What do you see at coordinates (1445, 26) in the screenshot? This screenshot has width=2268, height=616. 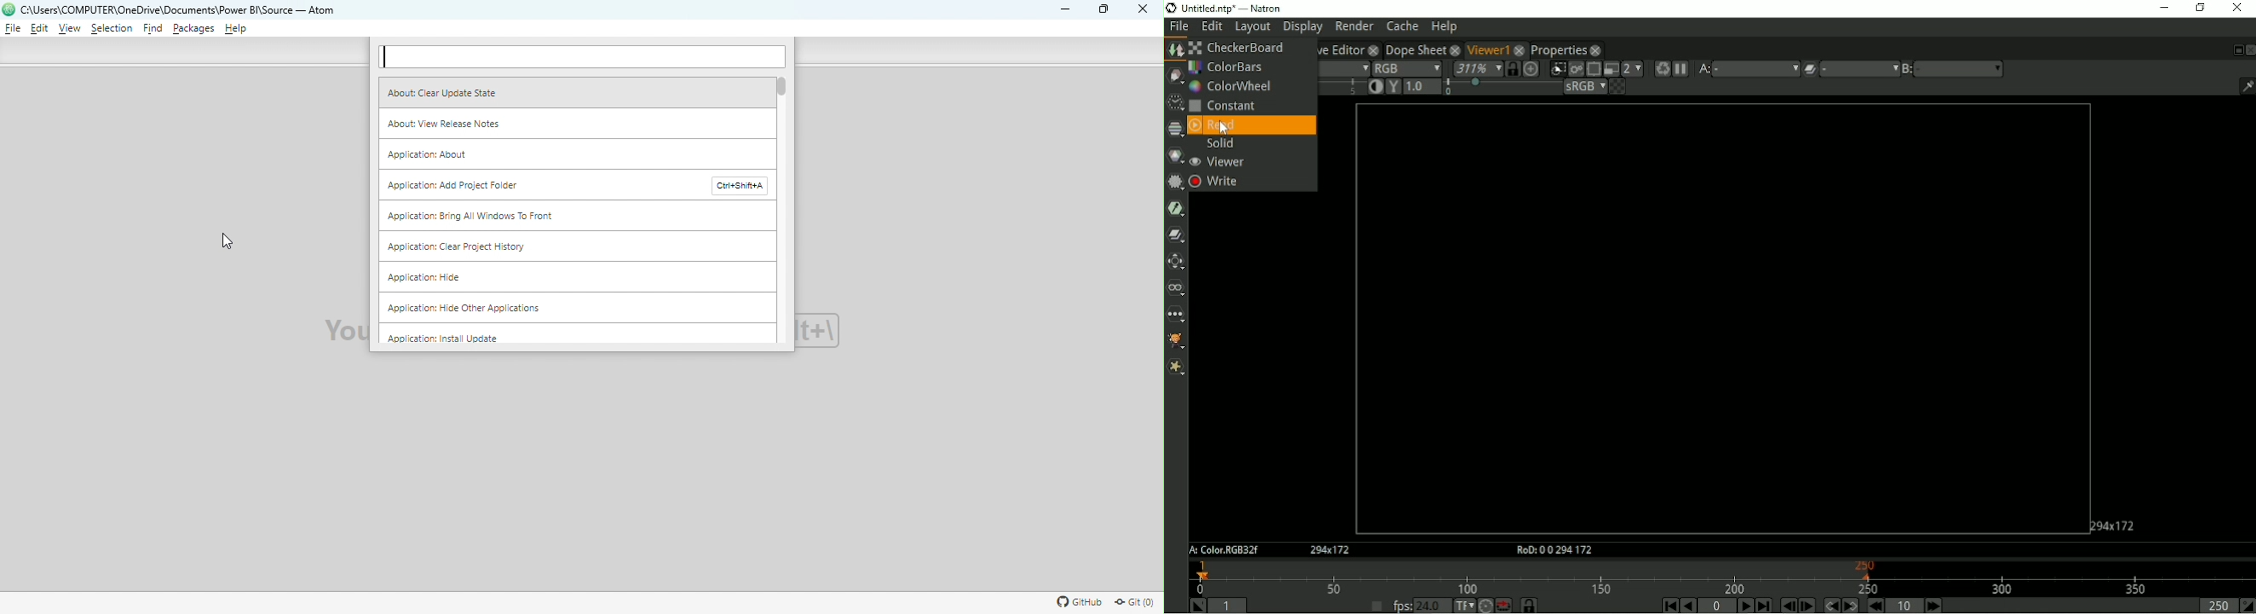 I see `Help` at bounding box center [1445, 26].